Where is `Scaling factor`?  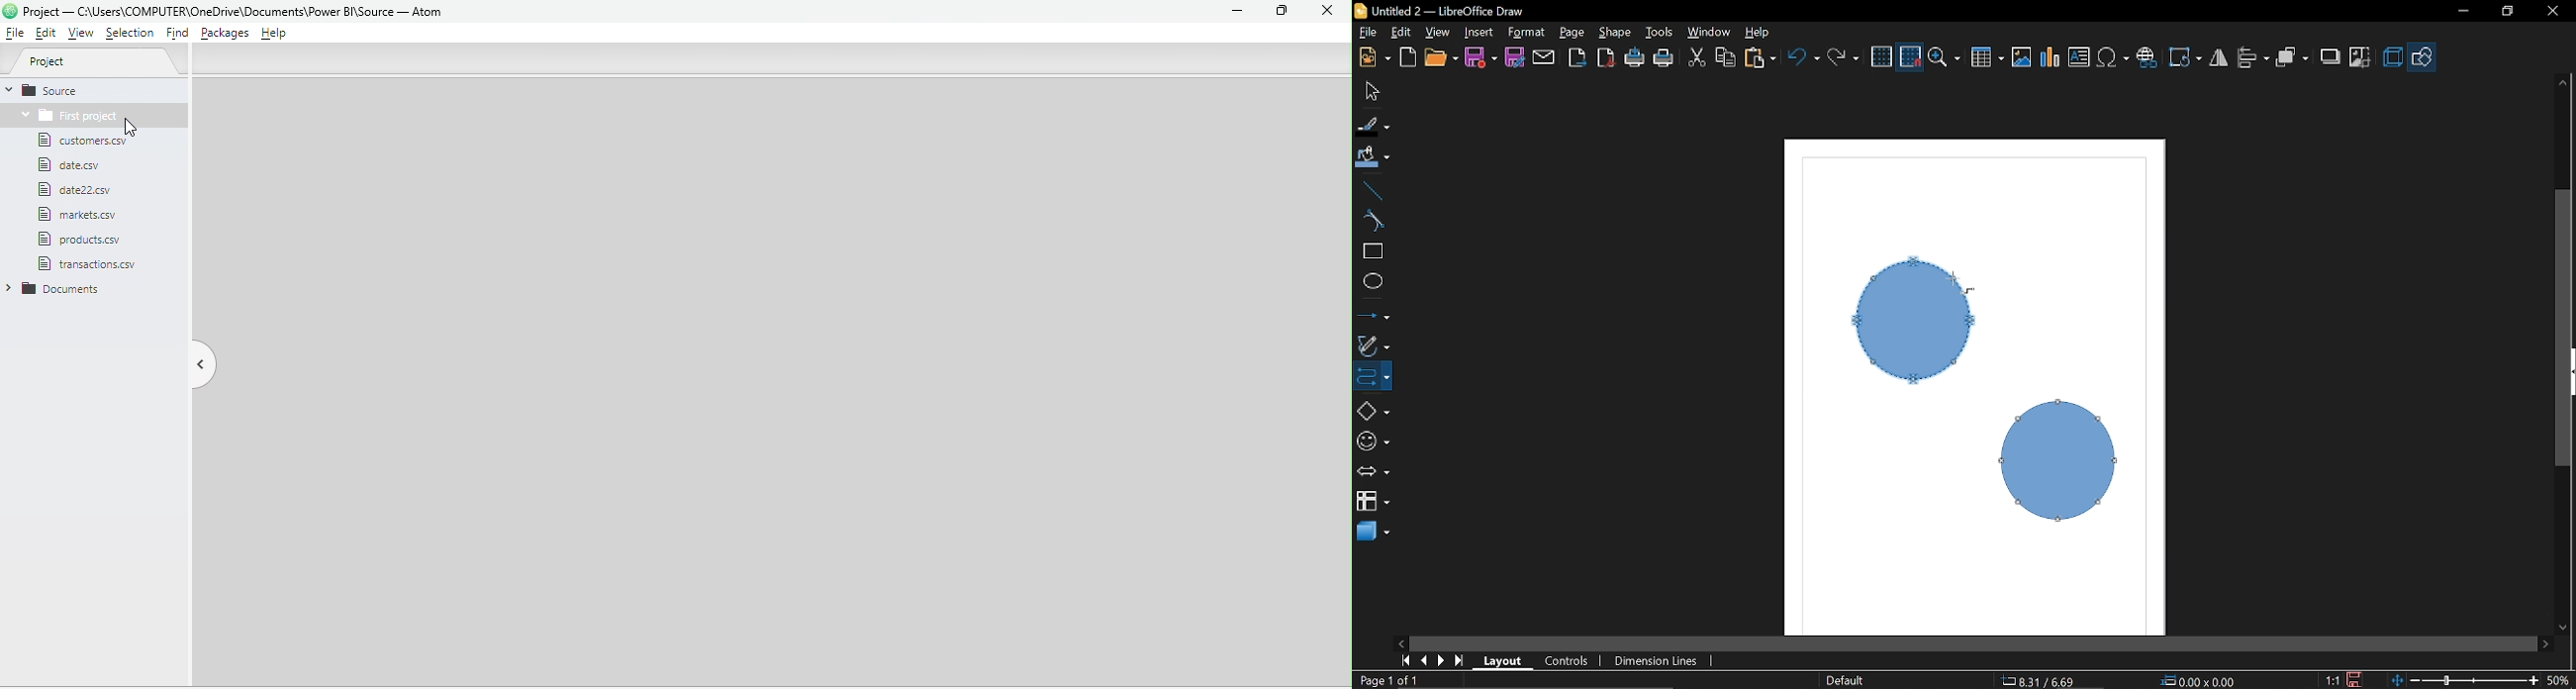 Scaling factor is located at coordinates (2333, 679).